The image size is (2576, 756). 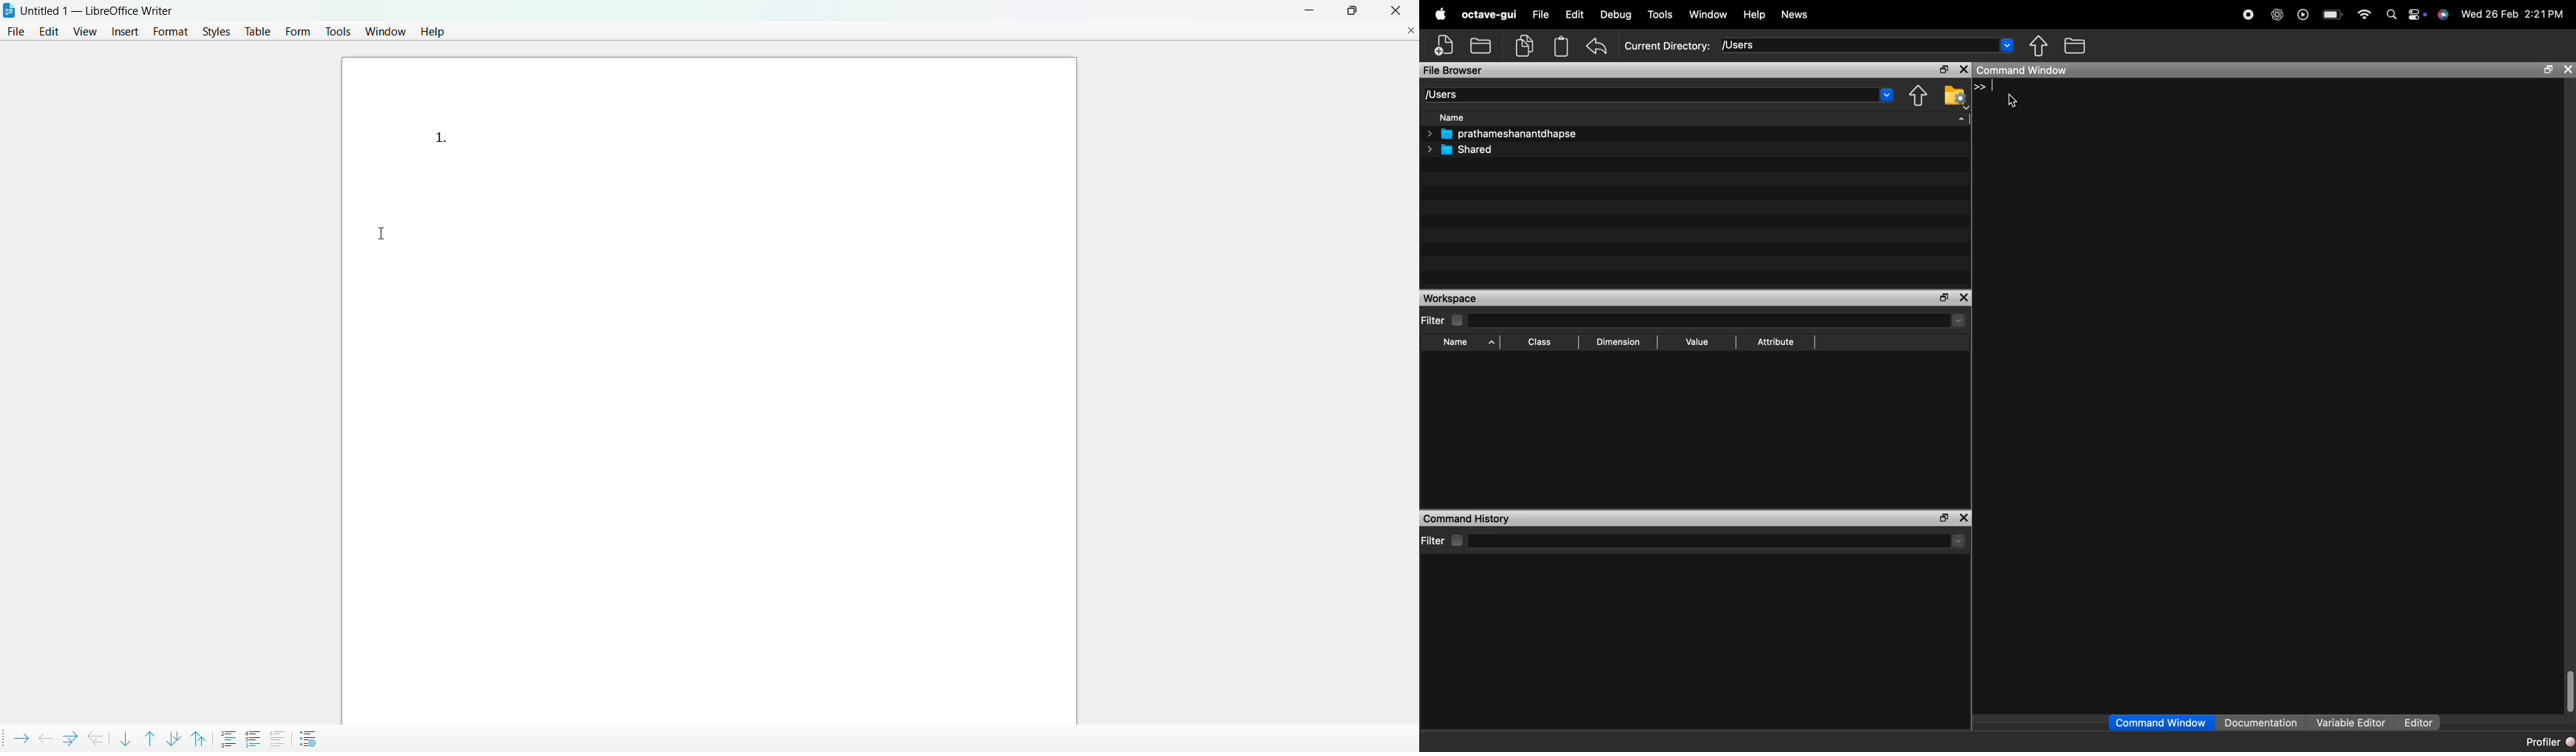 What do you see at coordinates (1453, 297) in the screenshot?
I see `Workspace` at bounding box center [1453, 297].